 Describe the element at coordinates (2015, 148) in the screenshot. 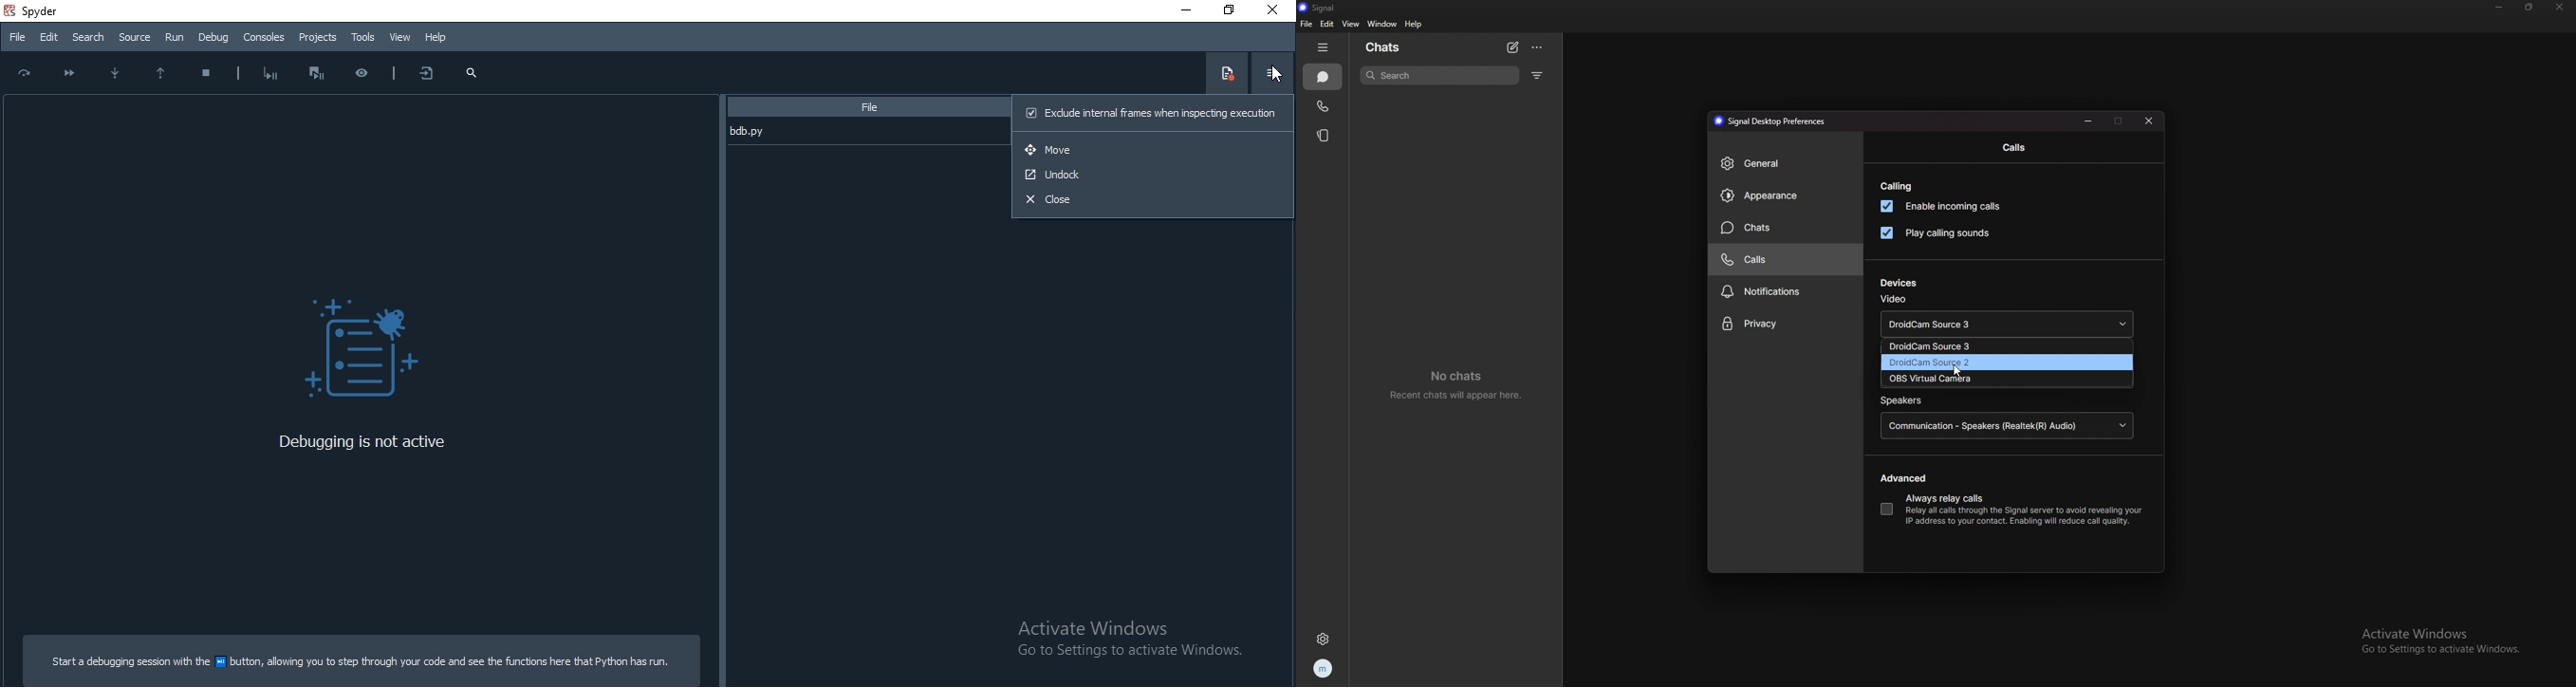

I see `calls` at that location.